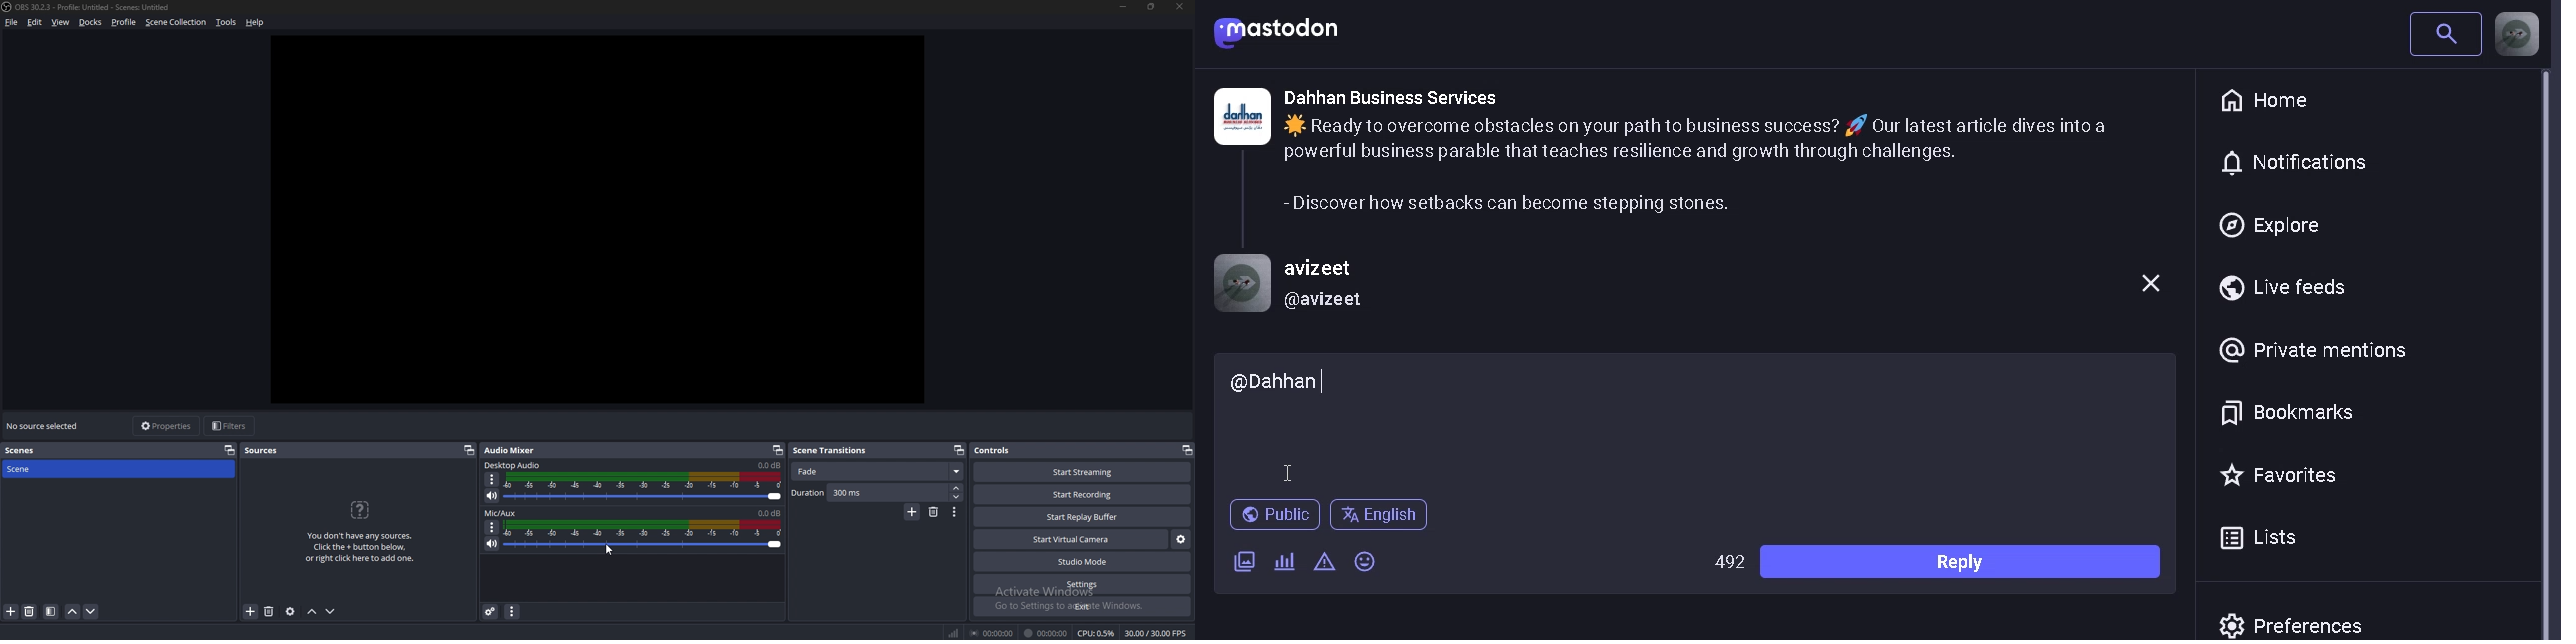 The width and height of the screenshot is (2576, 644). What do you see at coordinates (503, 512) in the screenshot?
I see `mic/aux` at bounding box center [503, 512].